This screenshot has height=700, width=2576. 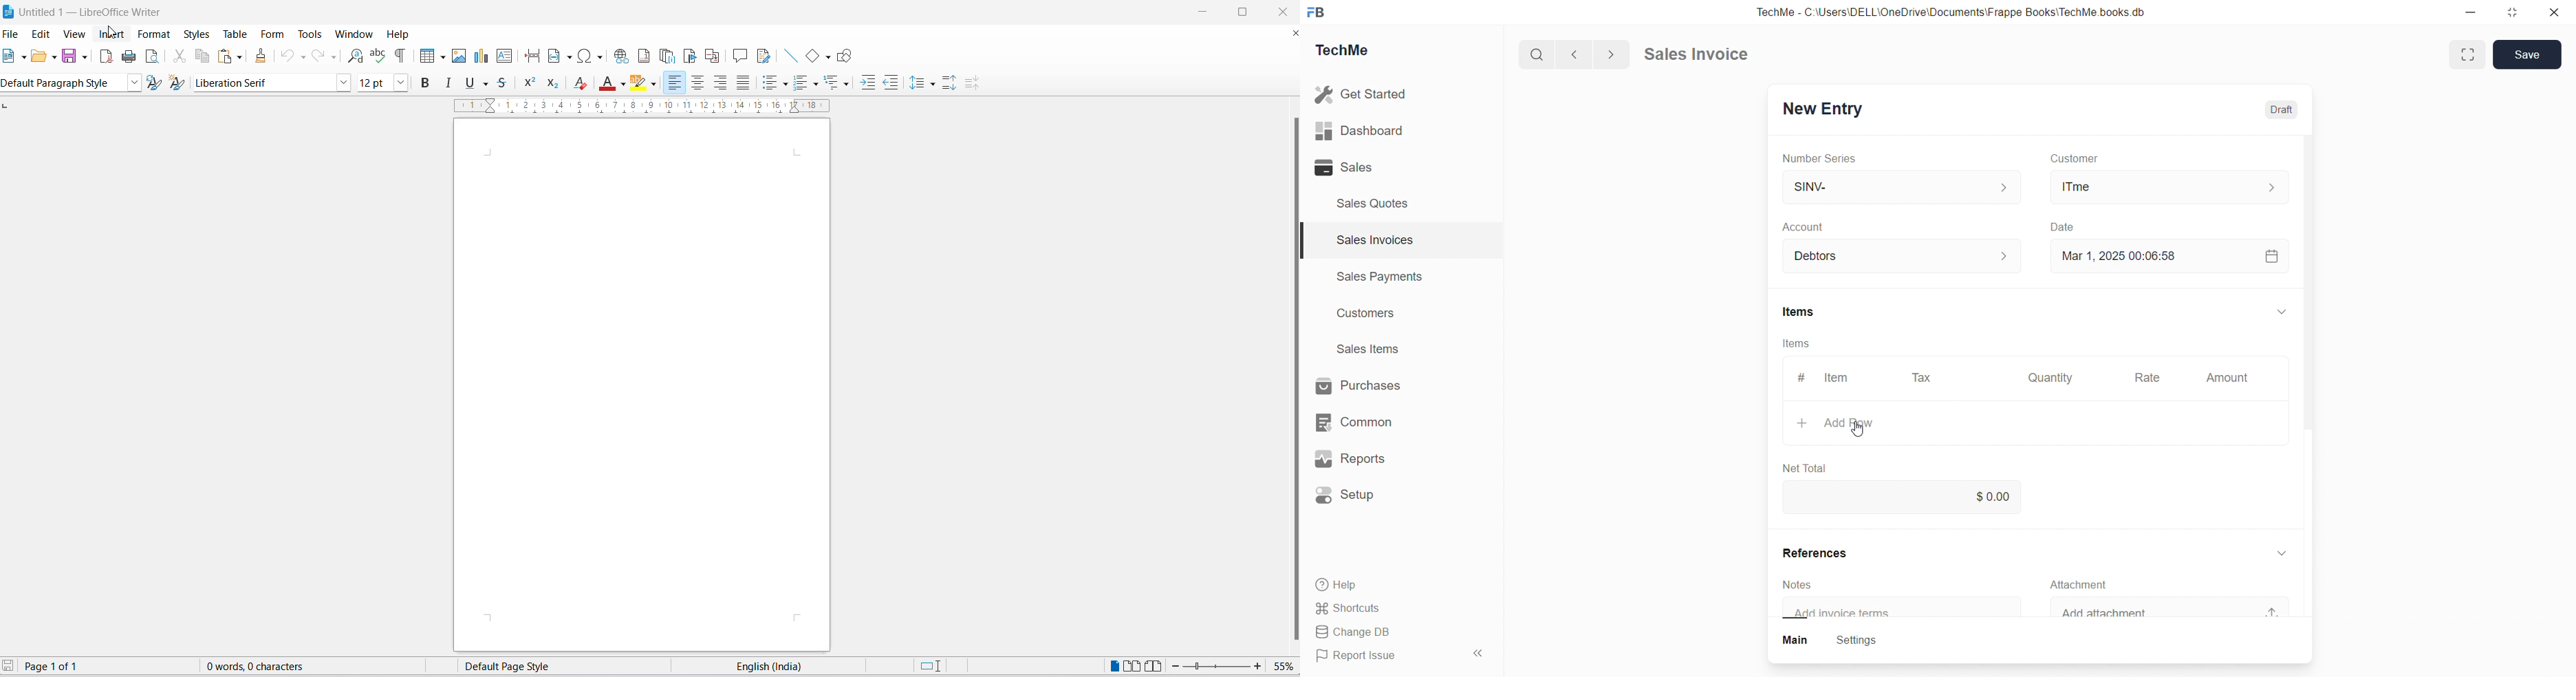 I want to click on superscript, so click(x=530, y=83).